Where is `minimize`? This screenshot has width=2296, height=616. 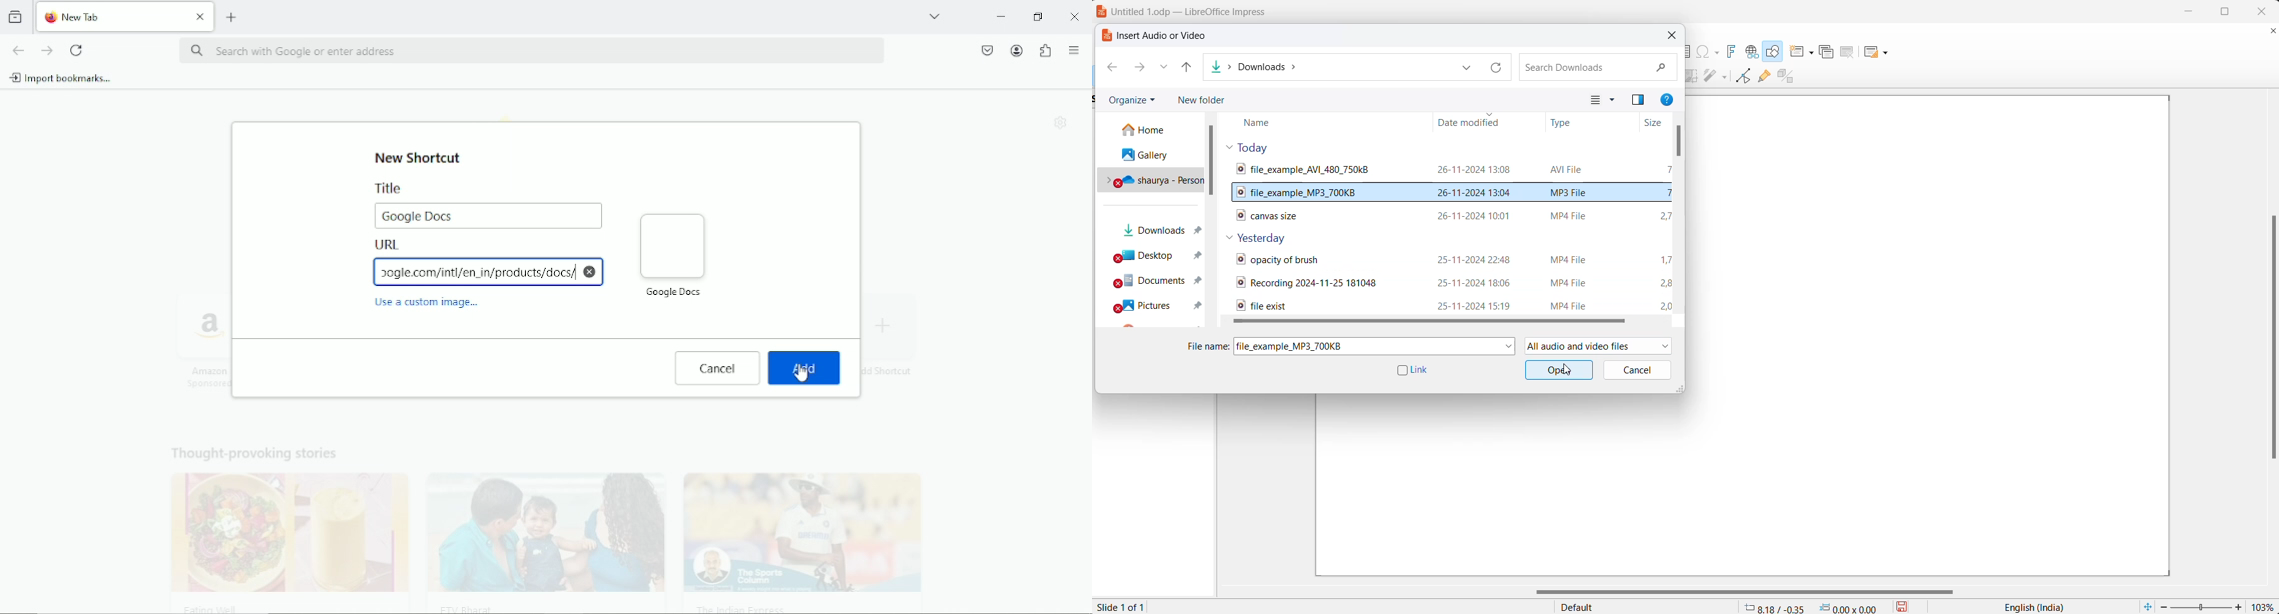 minimize is located at coordinates (2188, 9).